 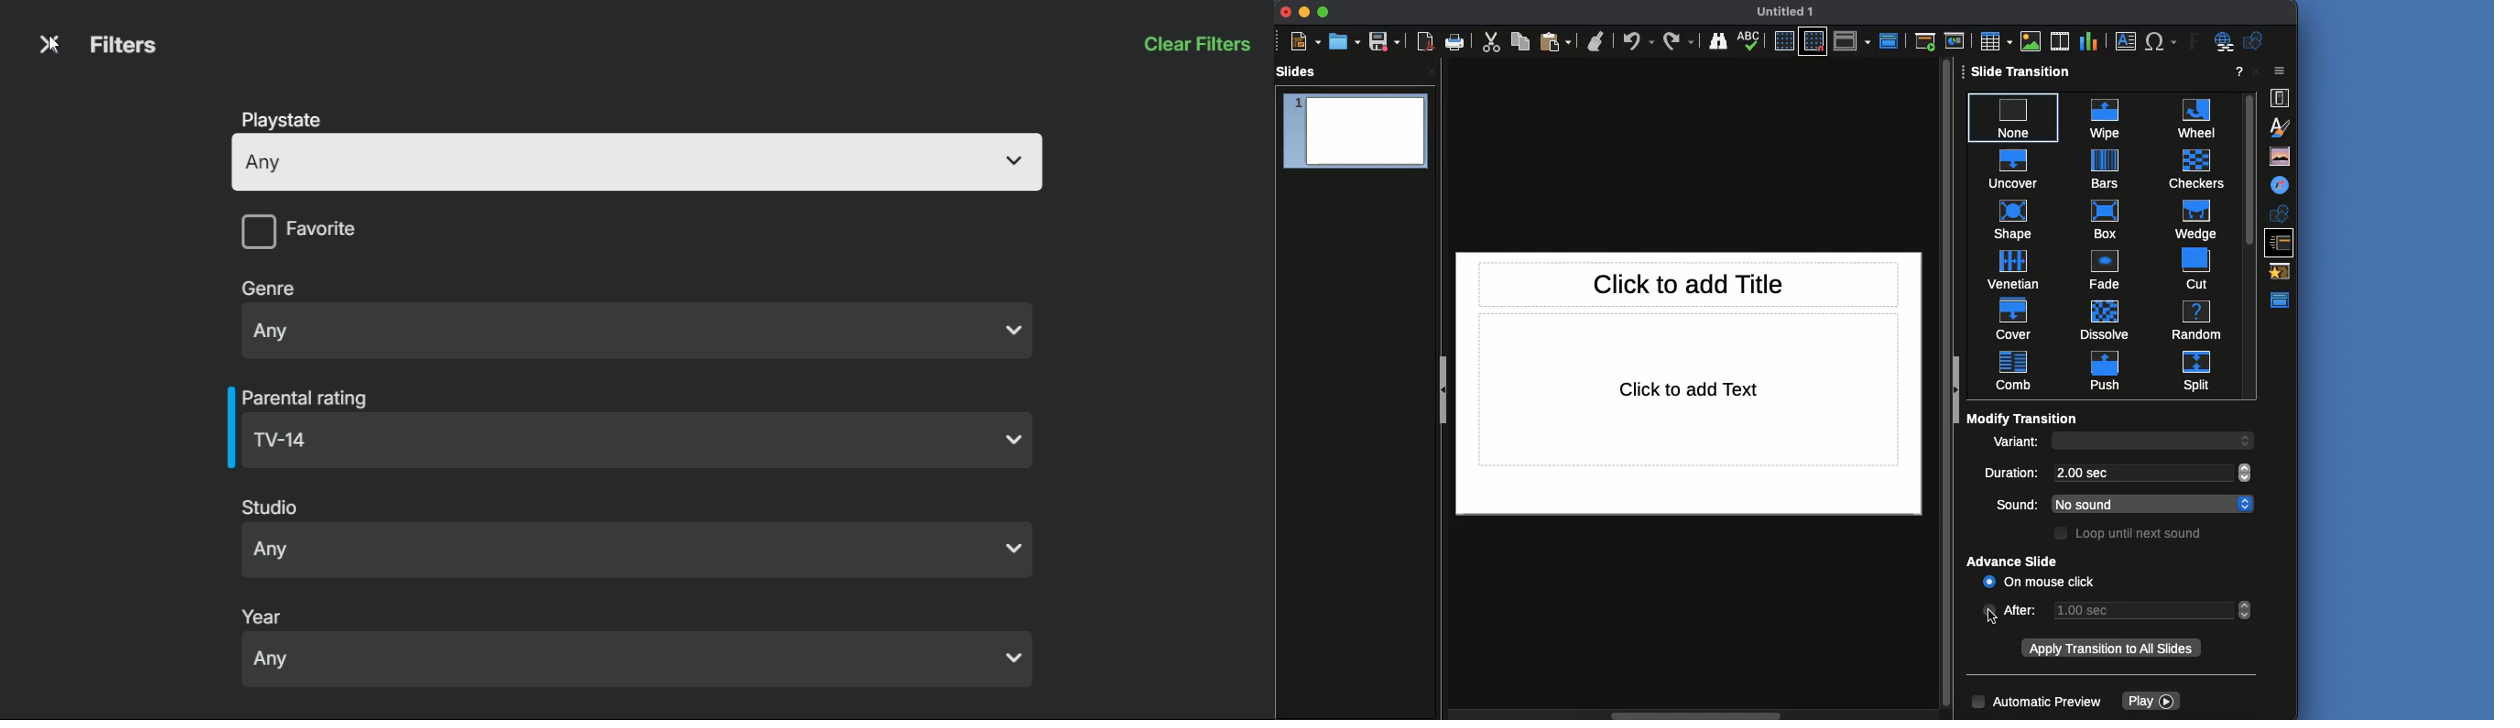 What do you see at coordinates (2008, 503) in the screenshot?
I see `sound:` at bounding box center [2008, 503].